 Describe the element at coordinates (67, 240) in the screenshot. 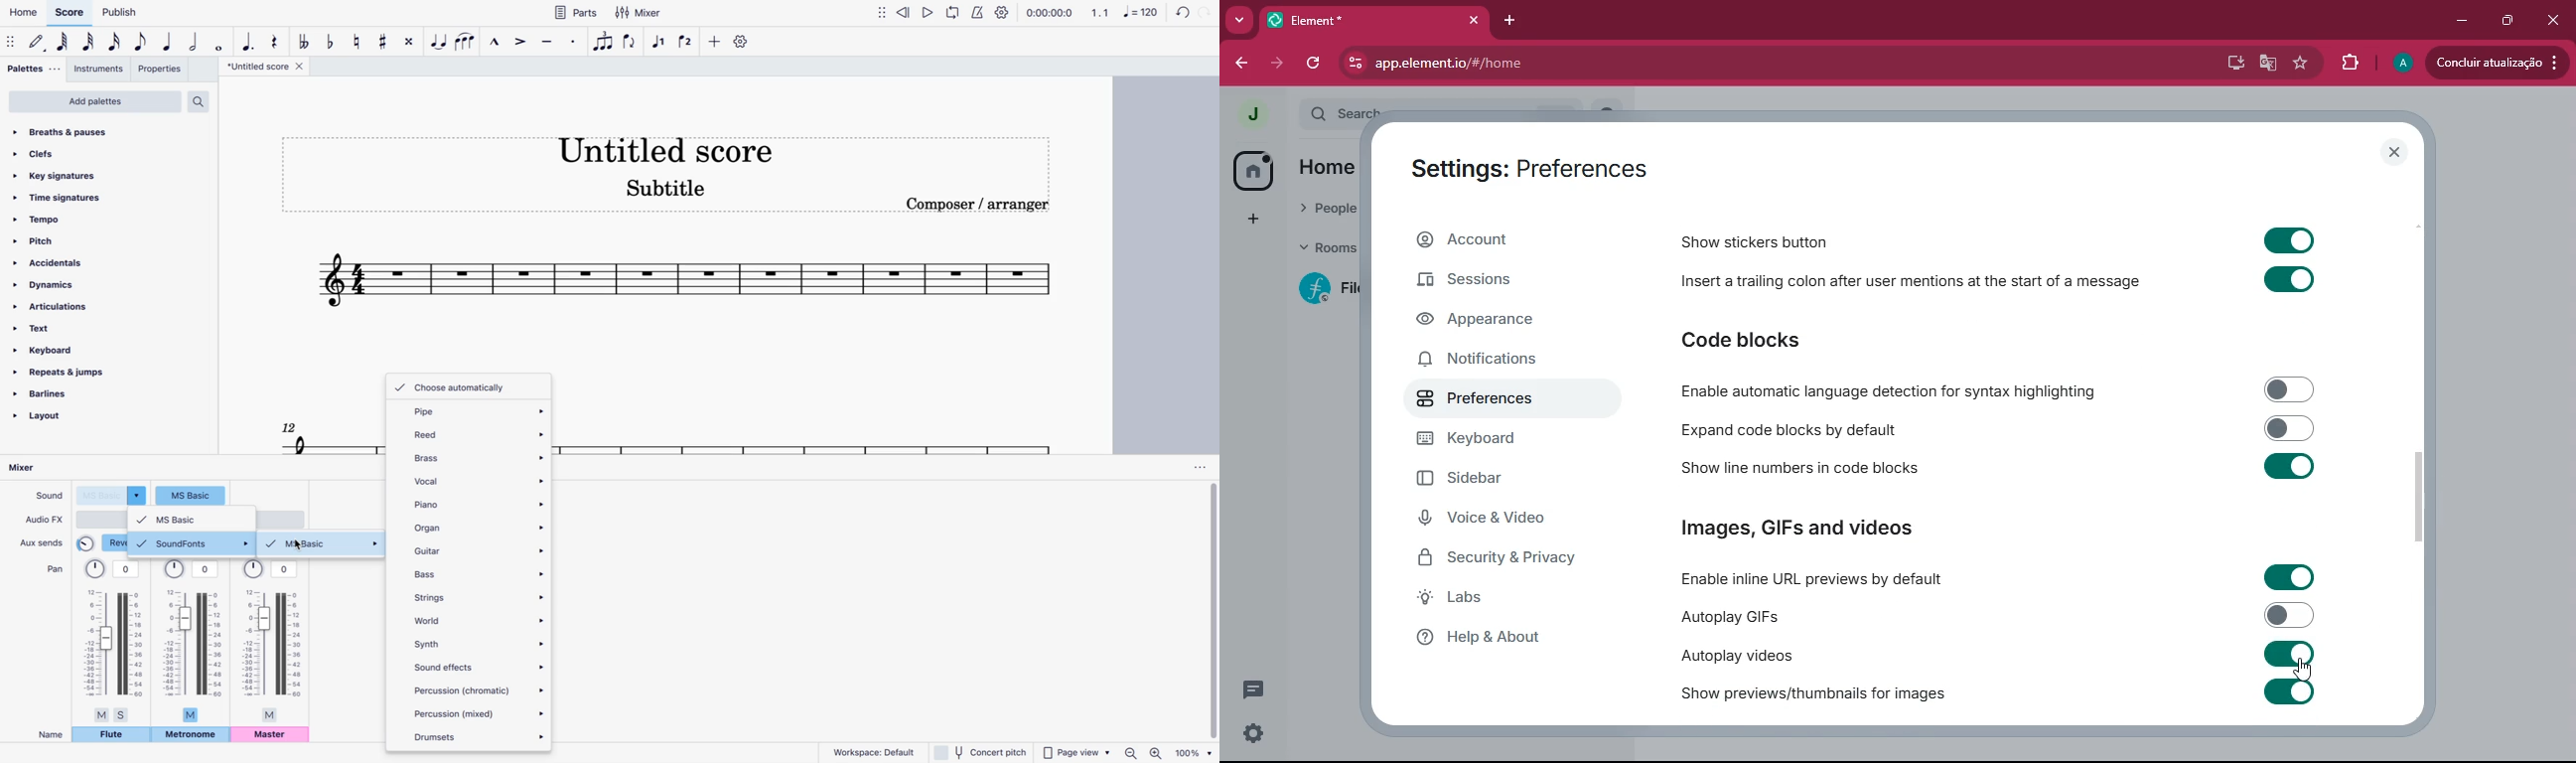

I see `pitch` at that location.